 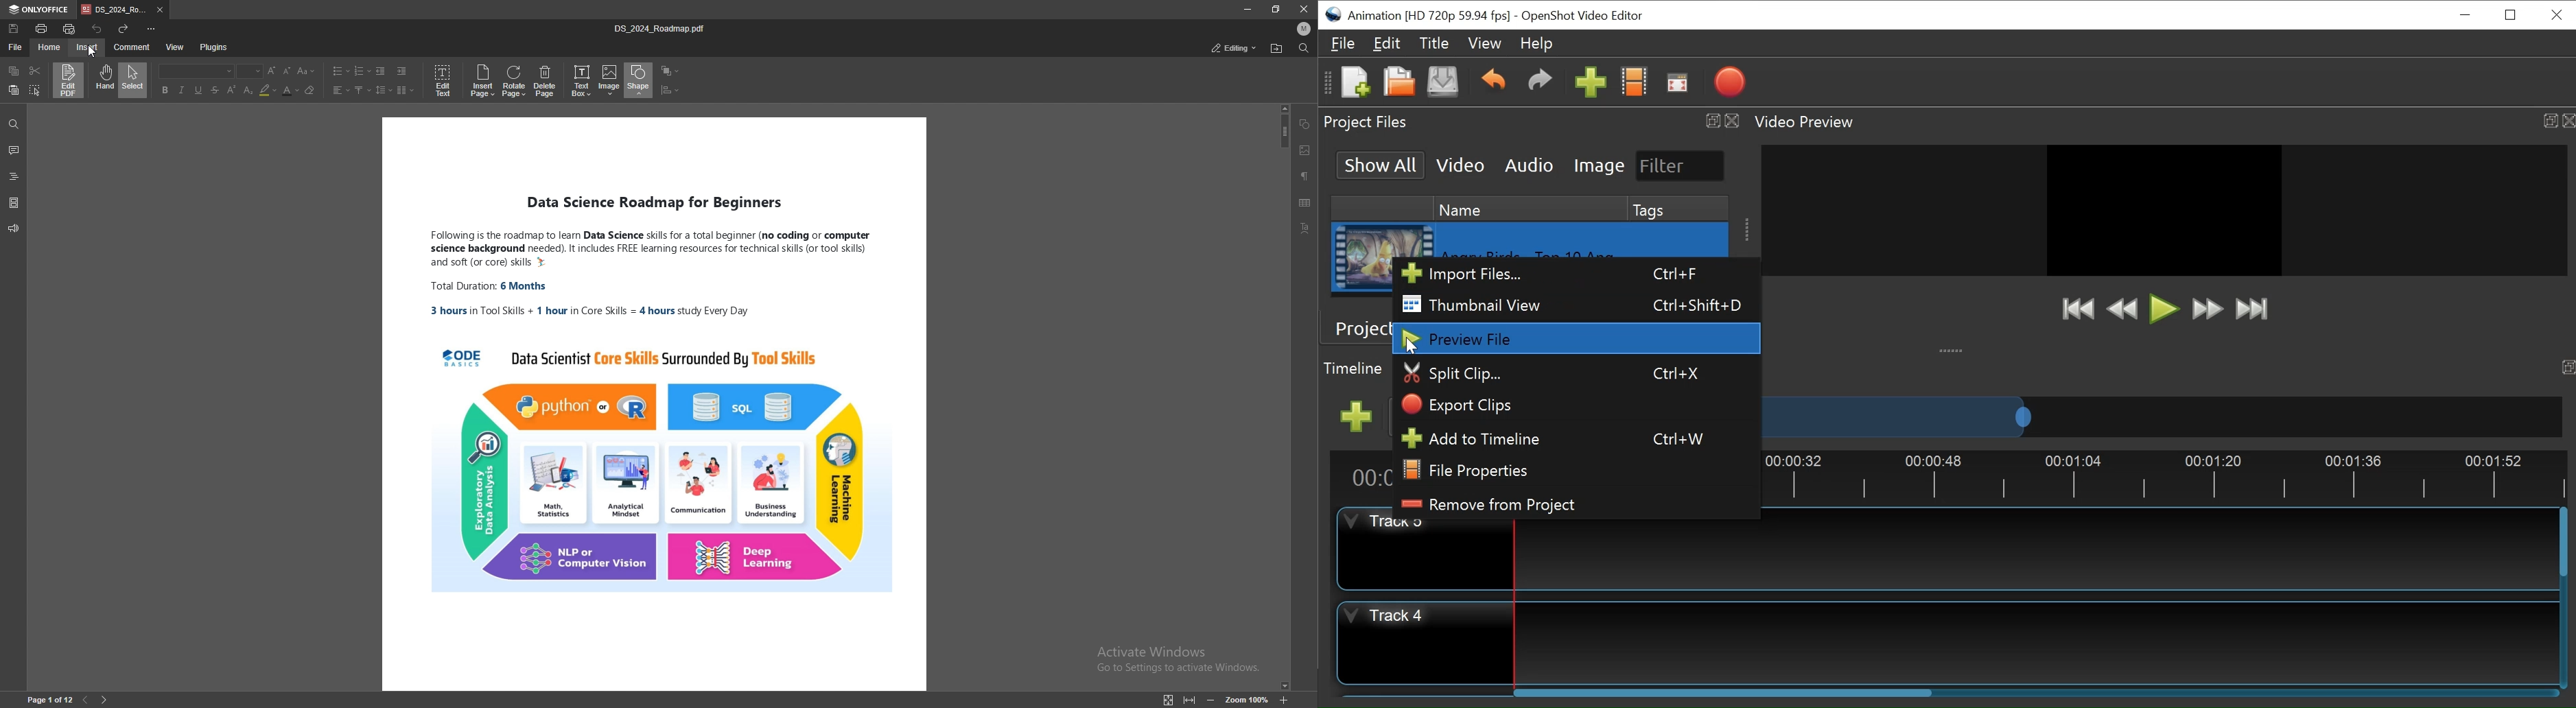 I want to click on shape, so click(x=639, y=80).